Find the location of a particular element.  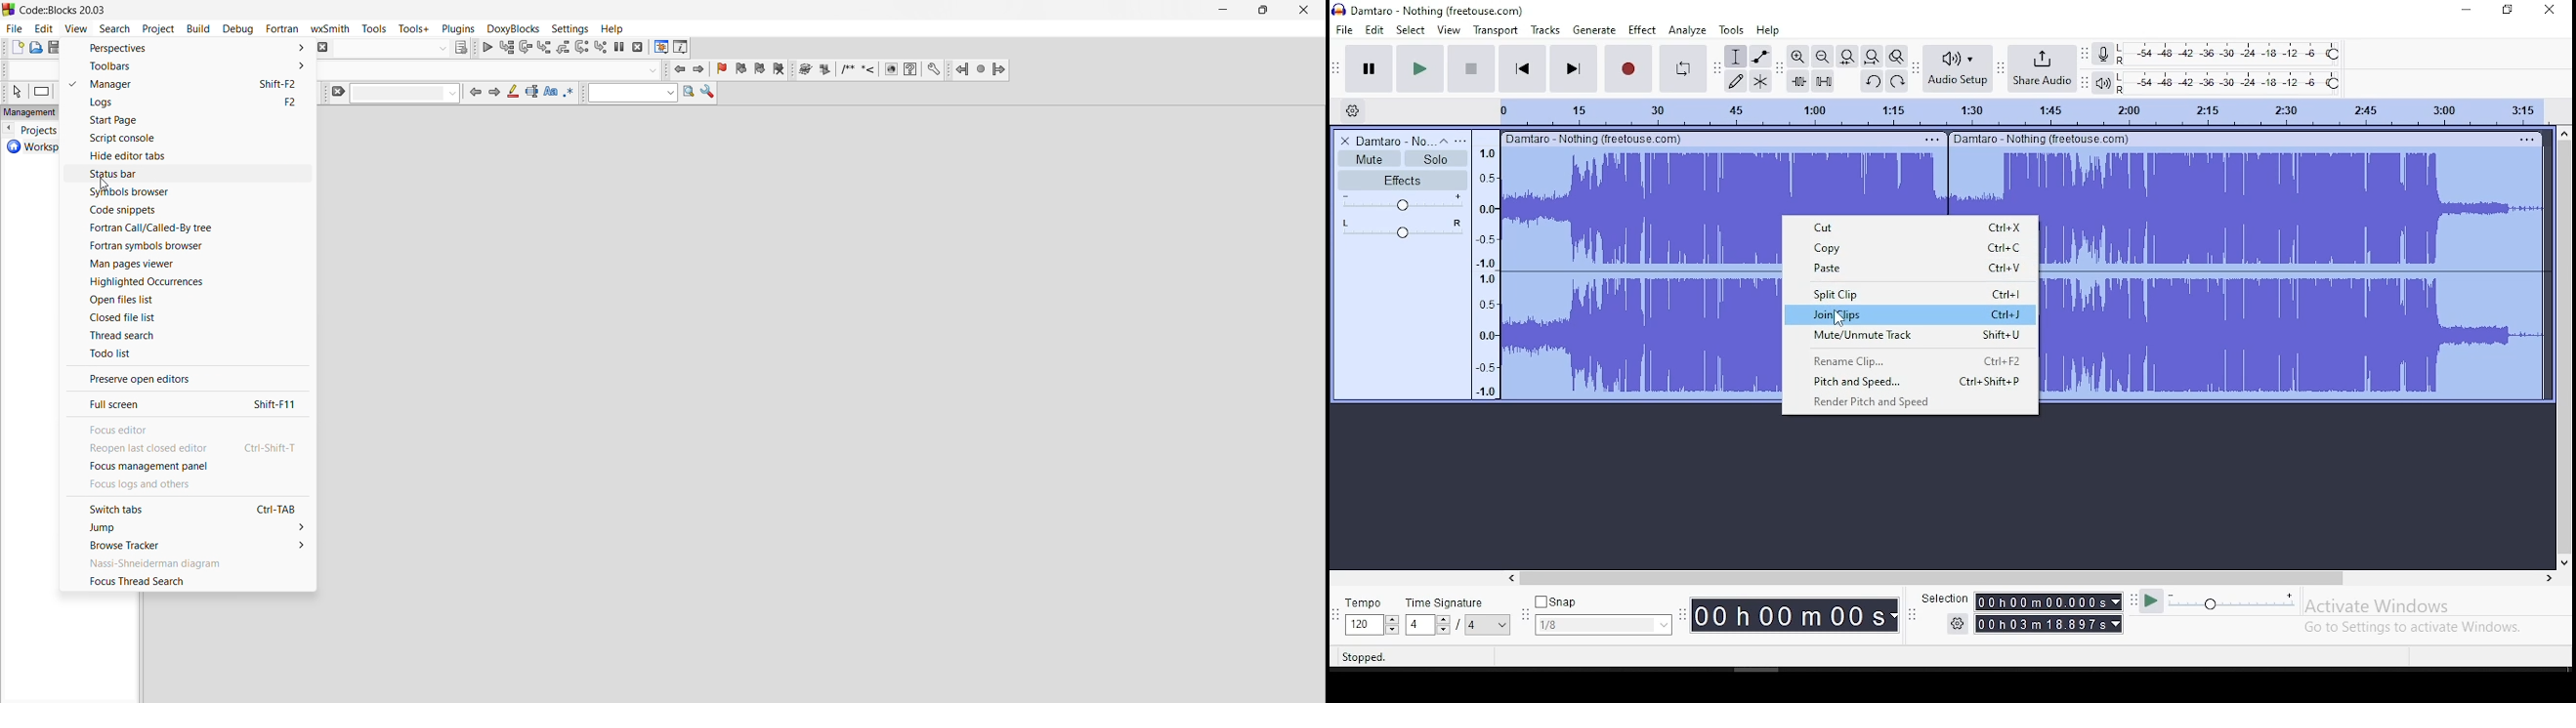

record meter is located at coordinates (2101, 55).